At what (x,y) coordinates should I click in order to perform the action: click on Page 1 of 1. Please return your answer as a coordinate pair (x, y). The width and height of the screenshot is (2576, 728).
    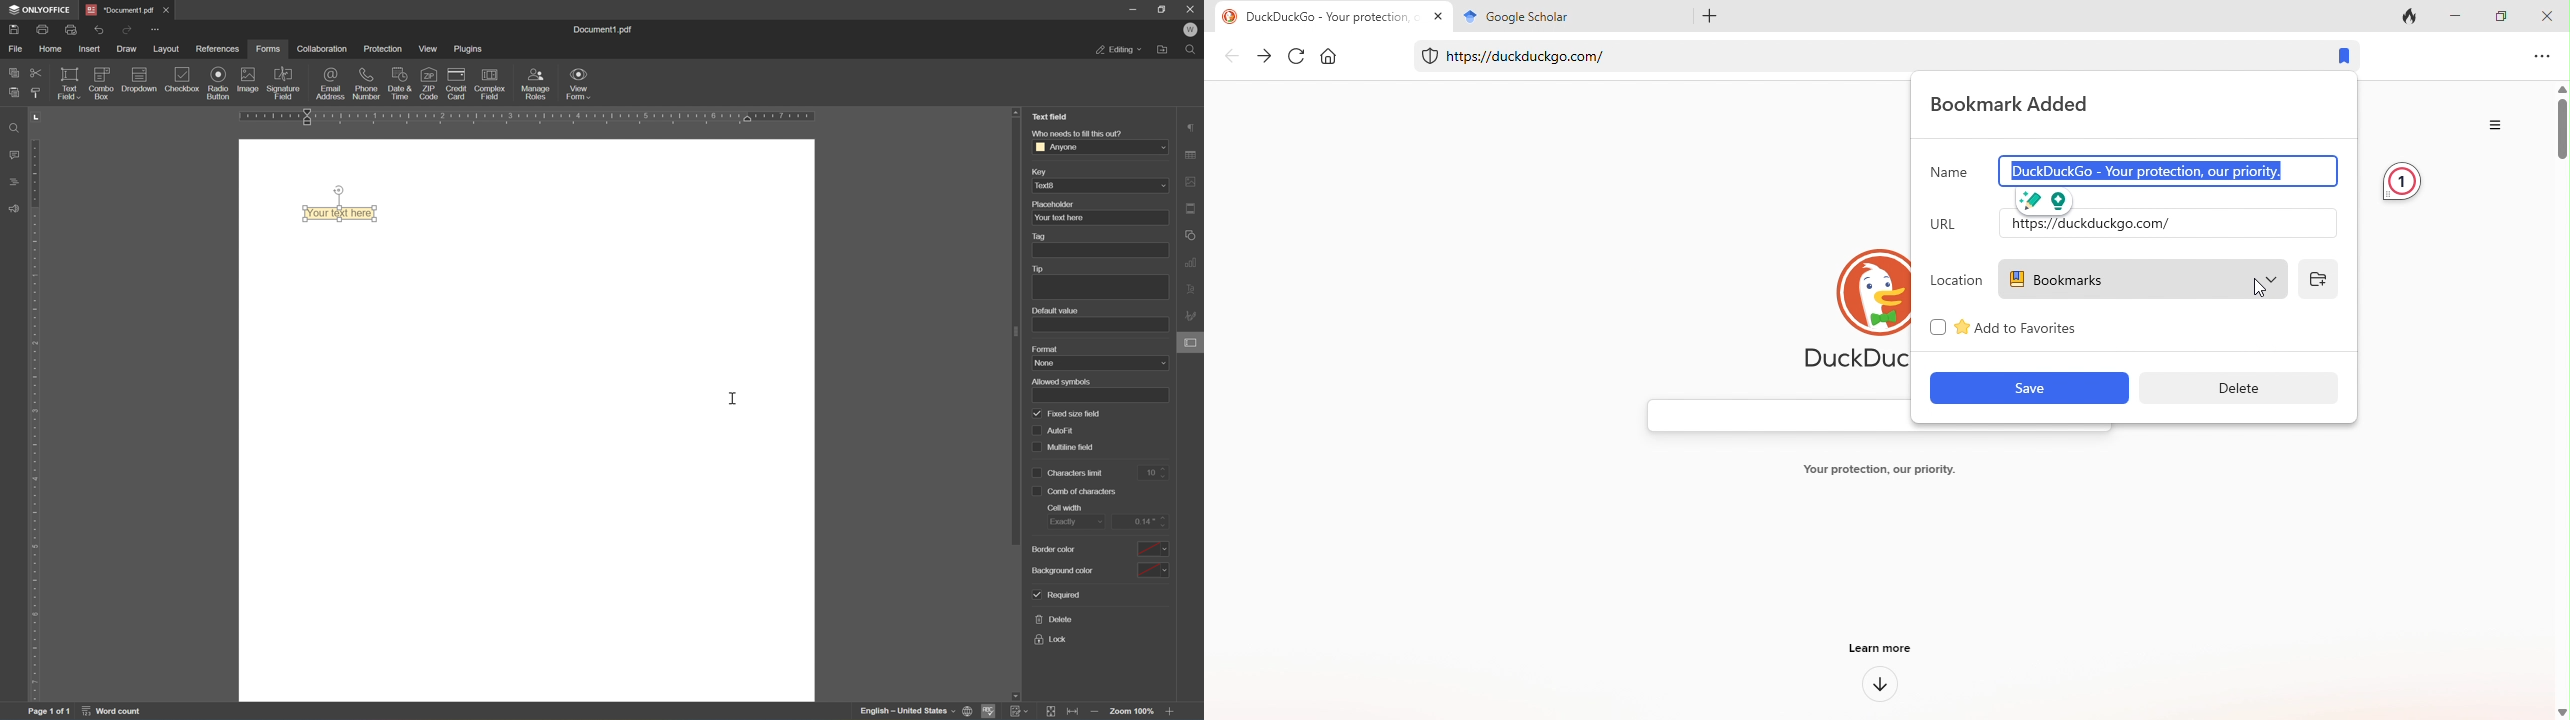
    Looking at the image, I should click on (49, 713).